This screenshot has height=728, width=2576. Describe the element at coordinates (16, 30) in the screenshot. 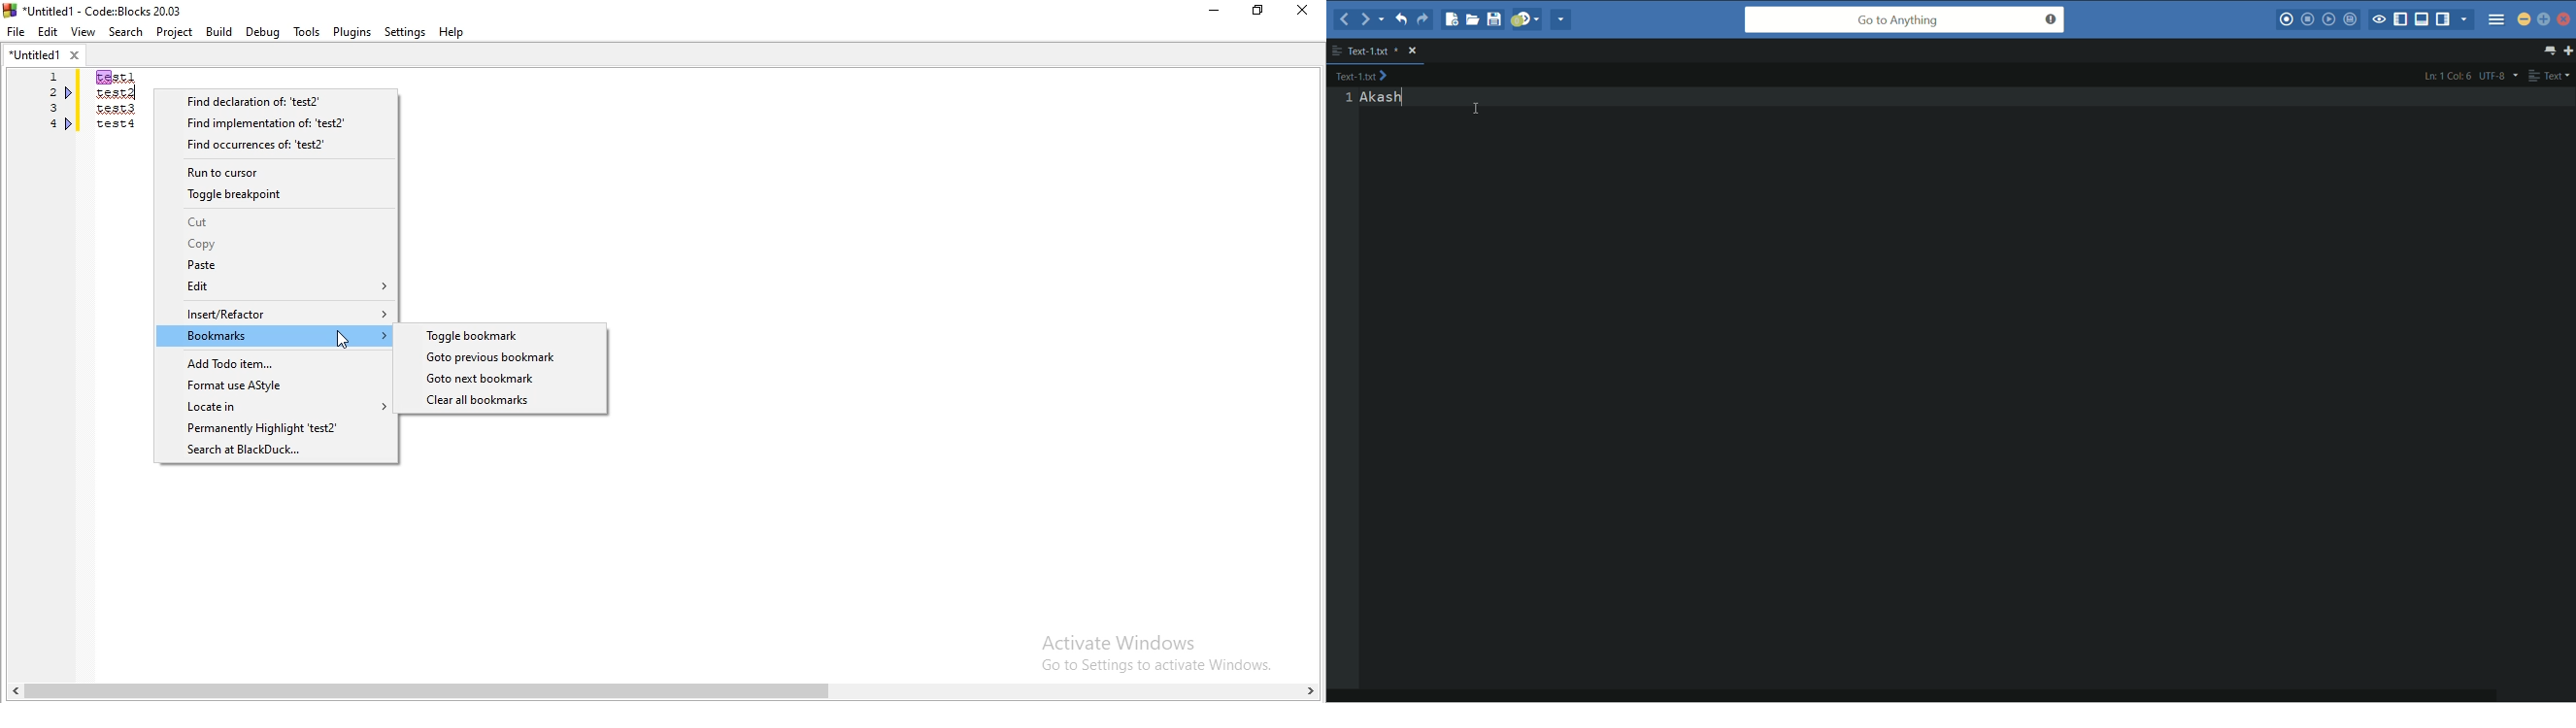

I see `file` at that location.